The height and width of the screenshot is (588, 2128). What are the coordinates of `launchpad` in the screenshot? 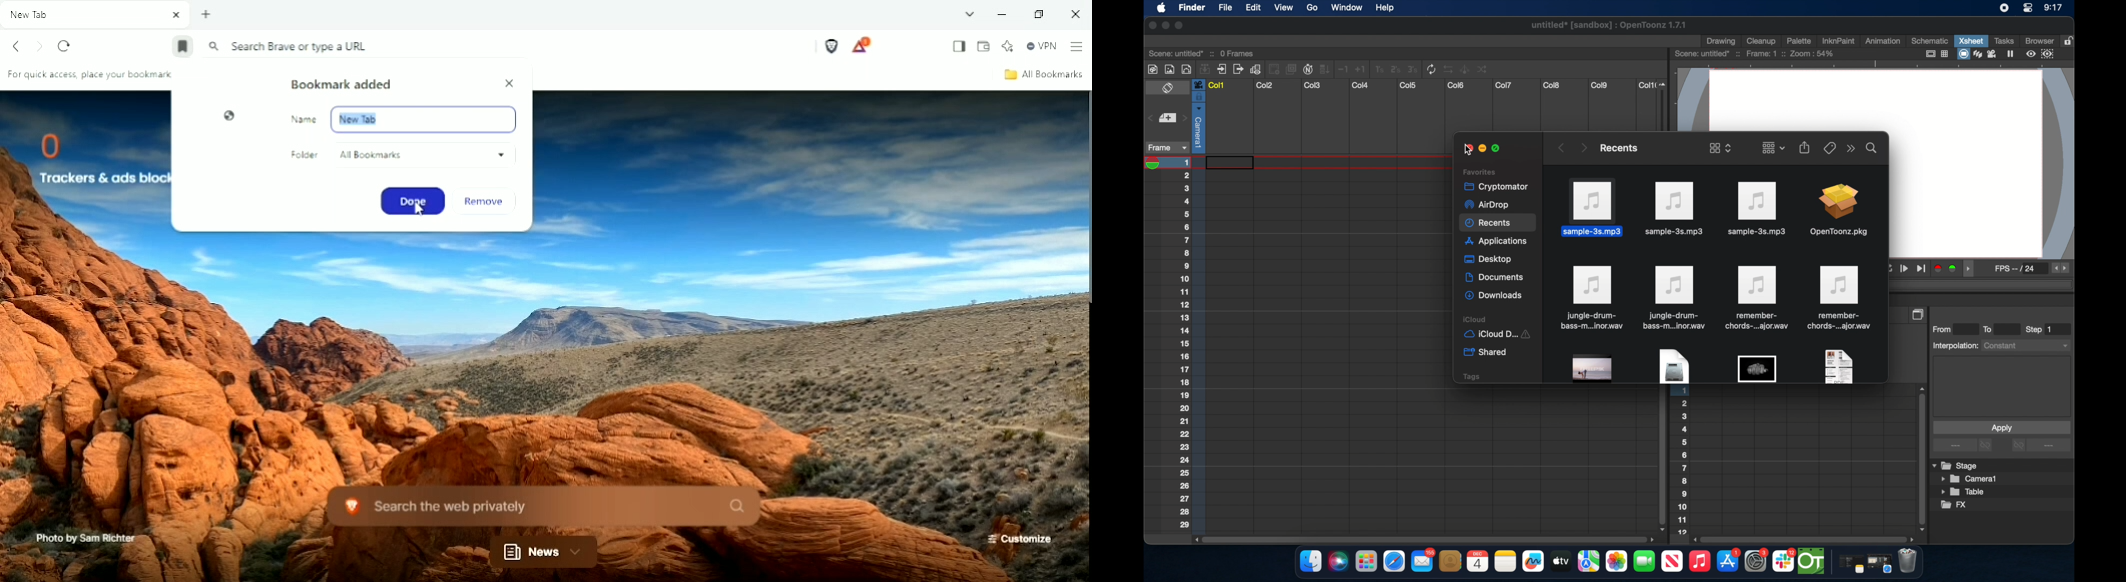 It's located at (1366, 563).